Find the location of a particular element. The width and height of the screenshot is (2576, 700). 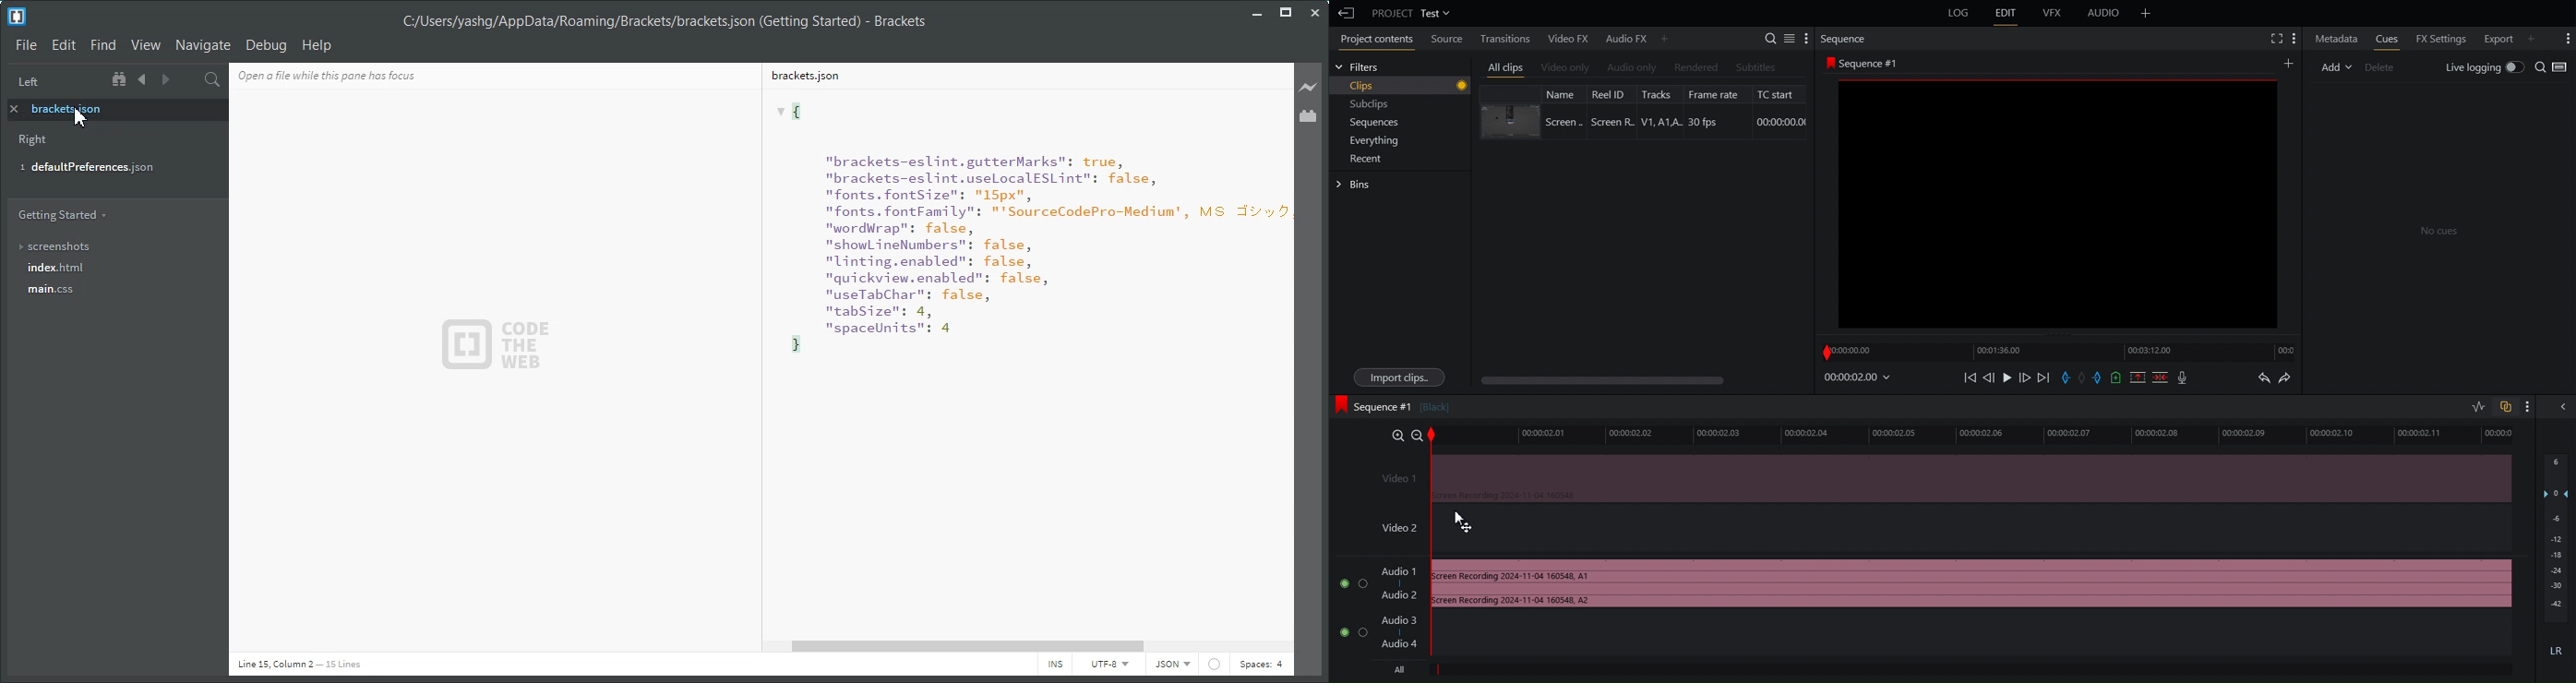

Metadata is located at coordinates (2335, 39).